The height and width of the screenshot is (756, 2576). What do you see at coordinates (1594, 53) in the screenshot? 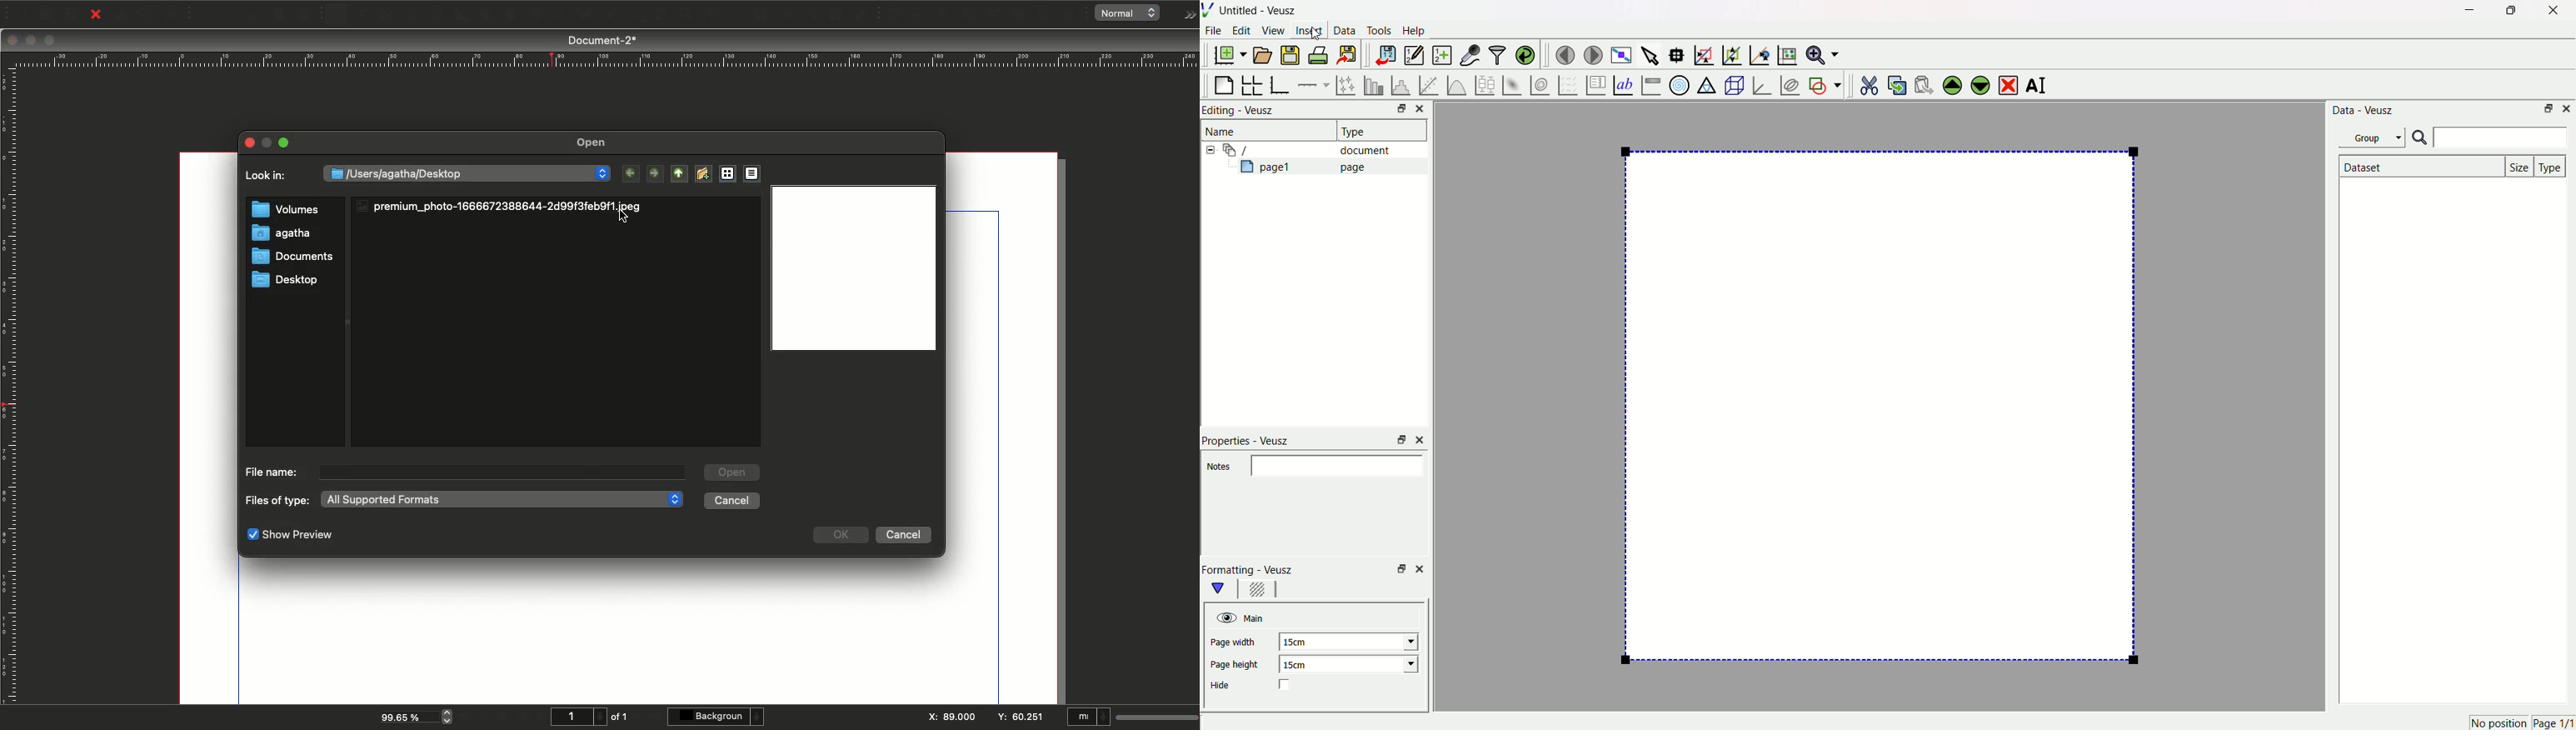
I see `move to next page` at bounding box center [1594, 53].